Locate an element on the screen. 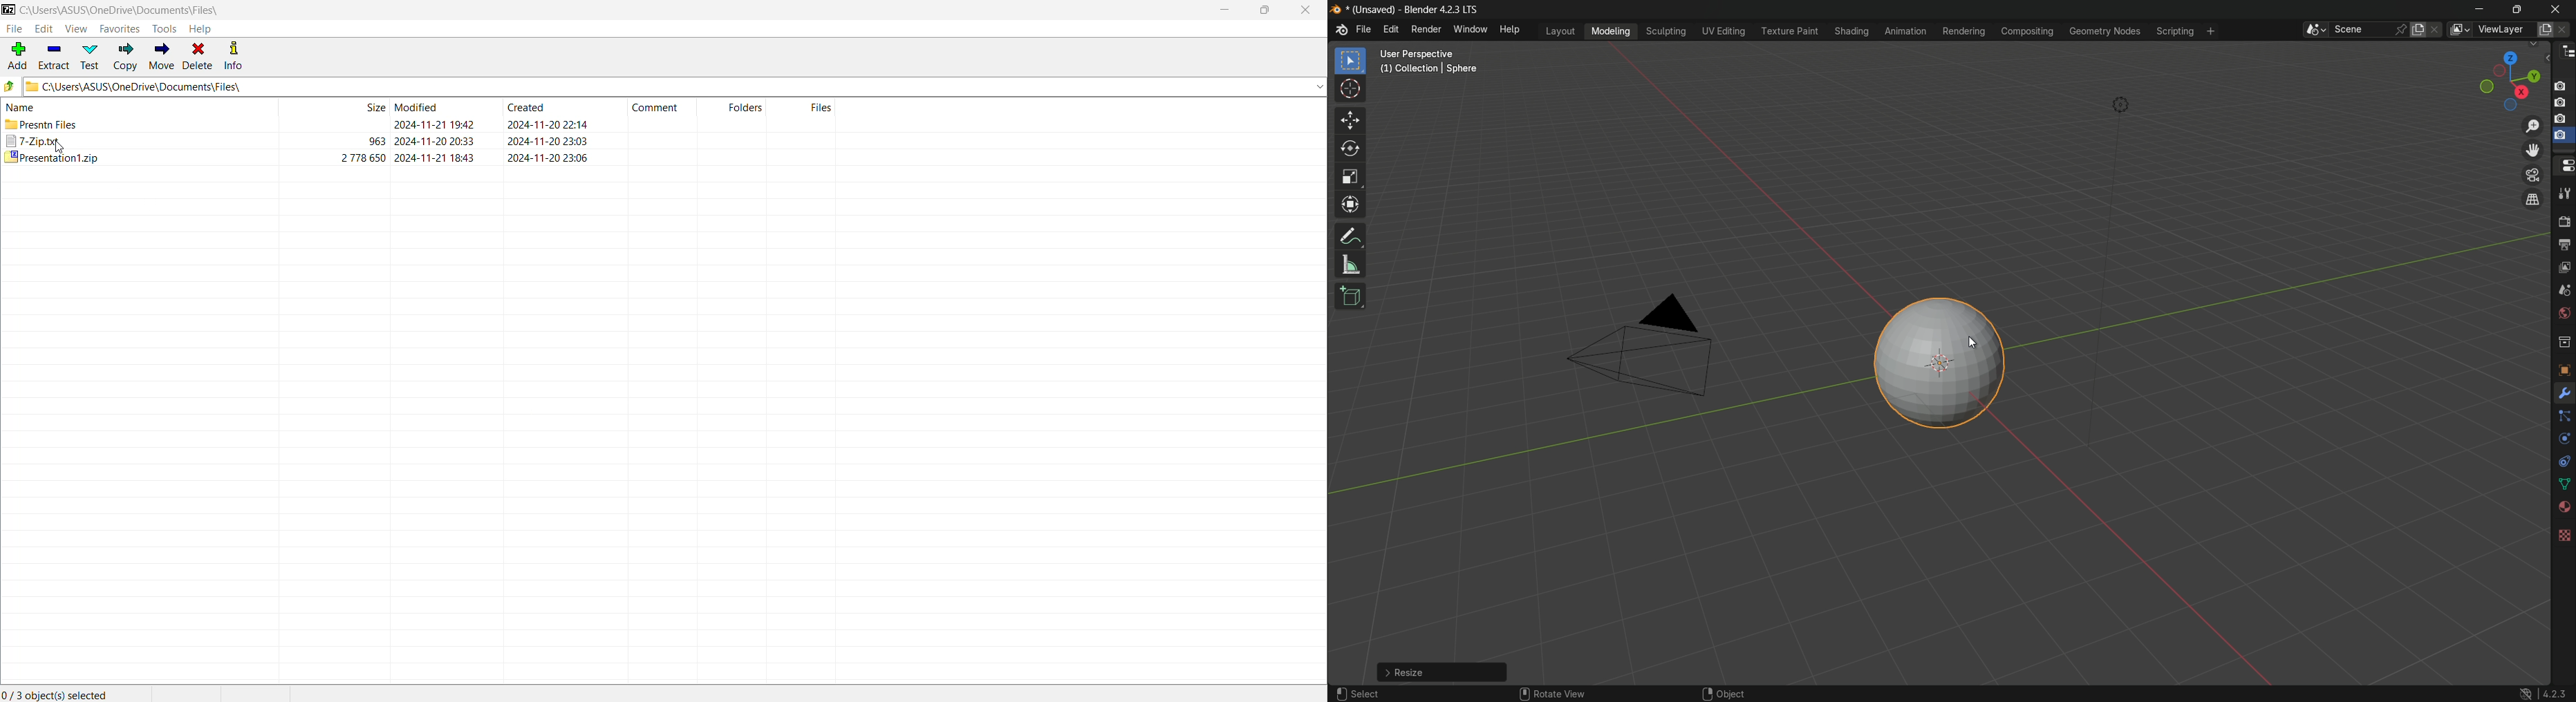 The height and width of the screenshot is (728, 2576). scenes is located at coordinates (2564, 292).